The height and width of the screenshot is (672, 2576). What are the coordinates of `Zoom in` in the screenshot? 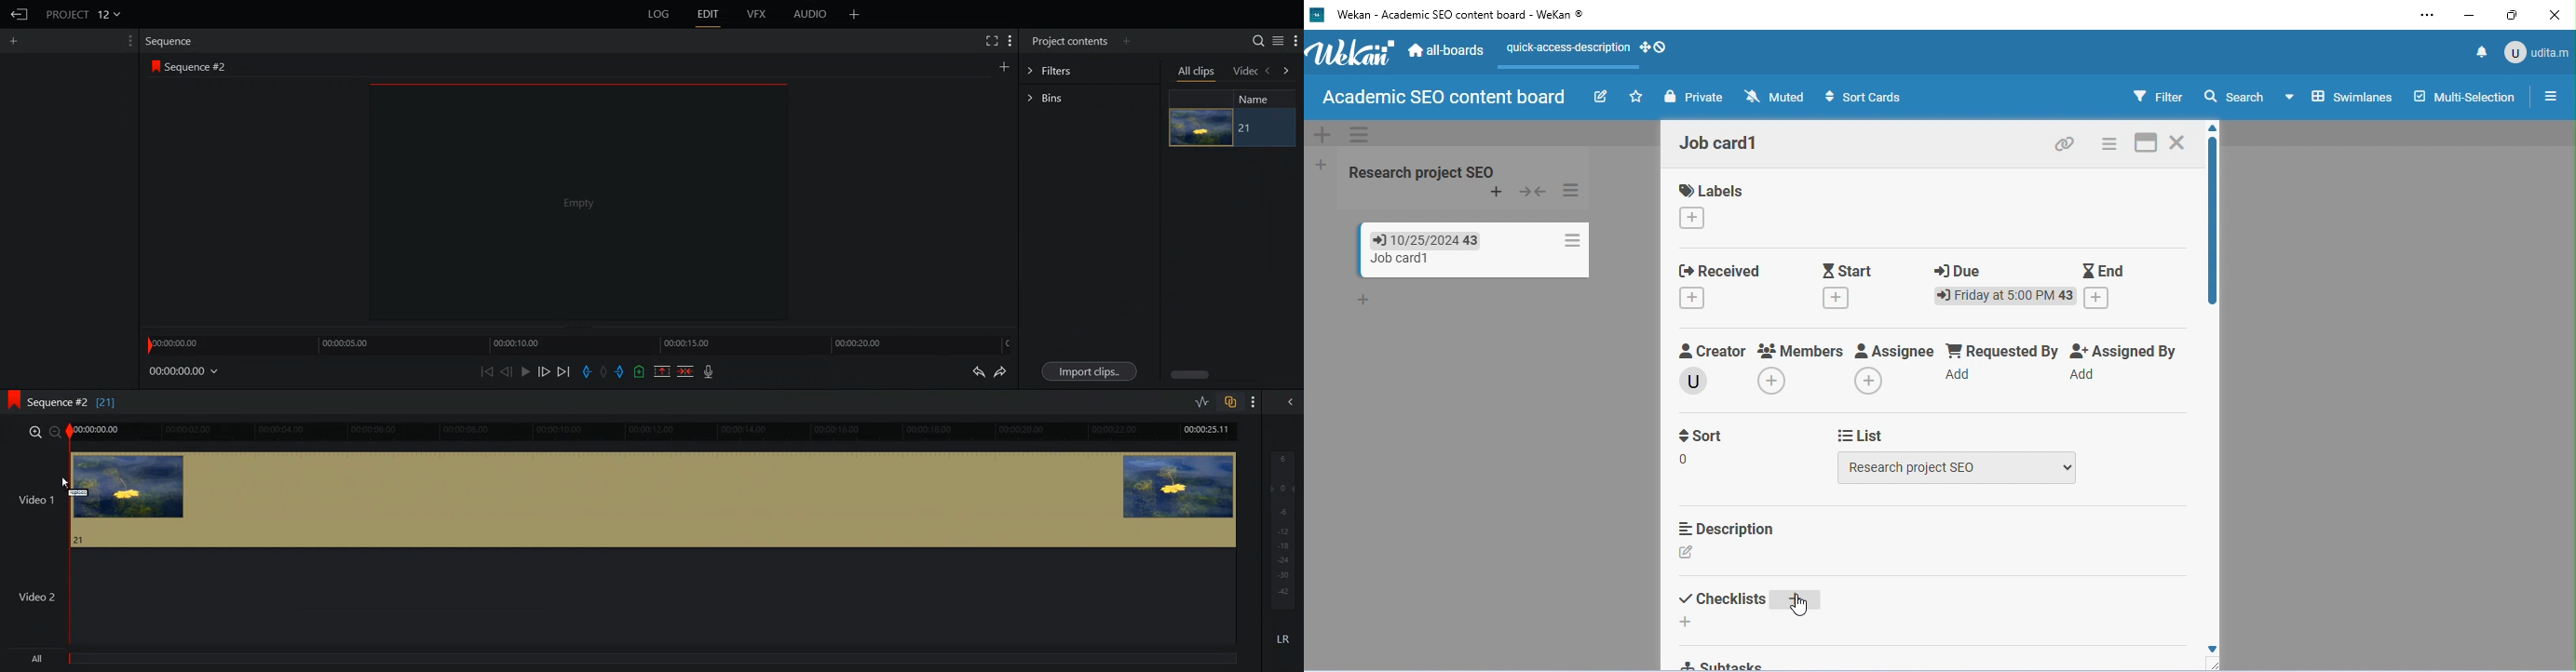 It's located at (34, 431).